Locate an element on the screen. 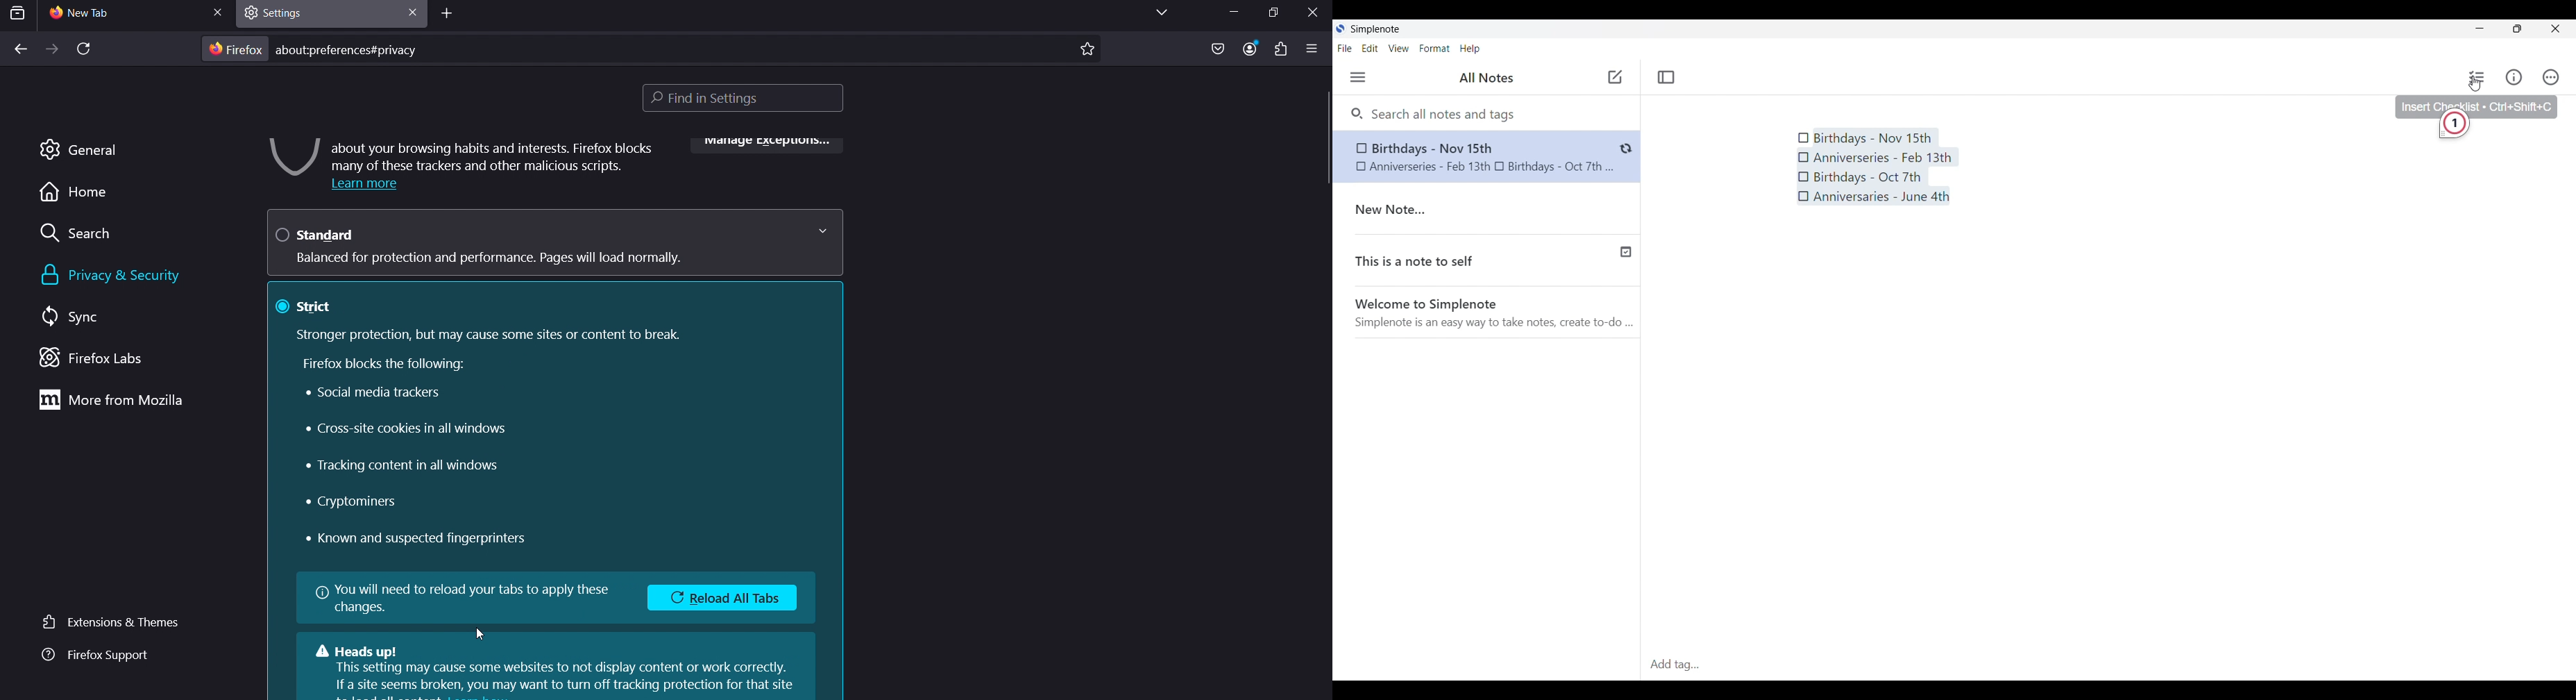 This screenshot has height=700, width=2576. close is located at coordinates (218, 11).